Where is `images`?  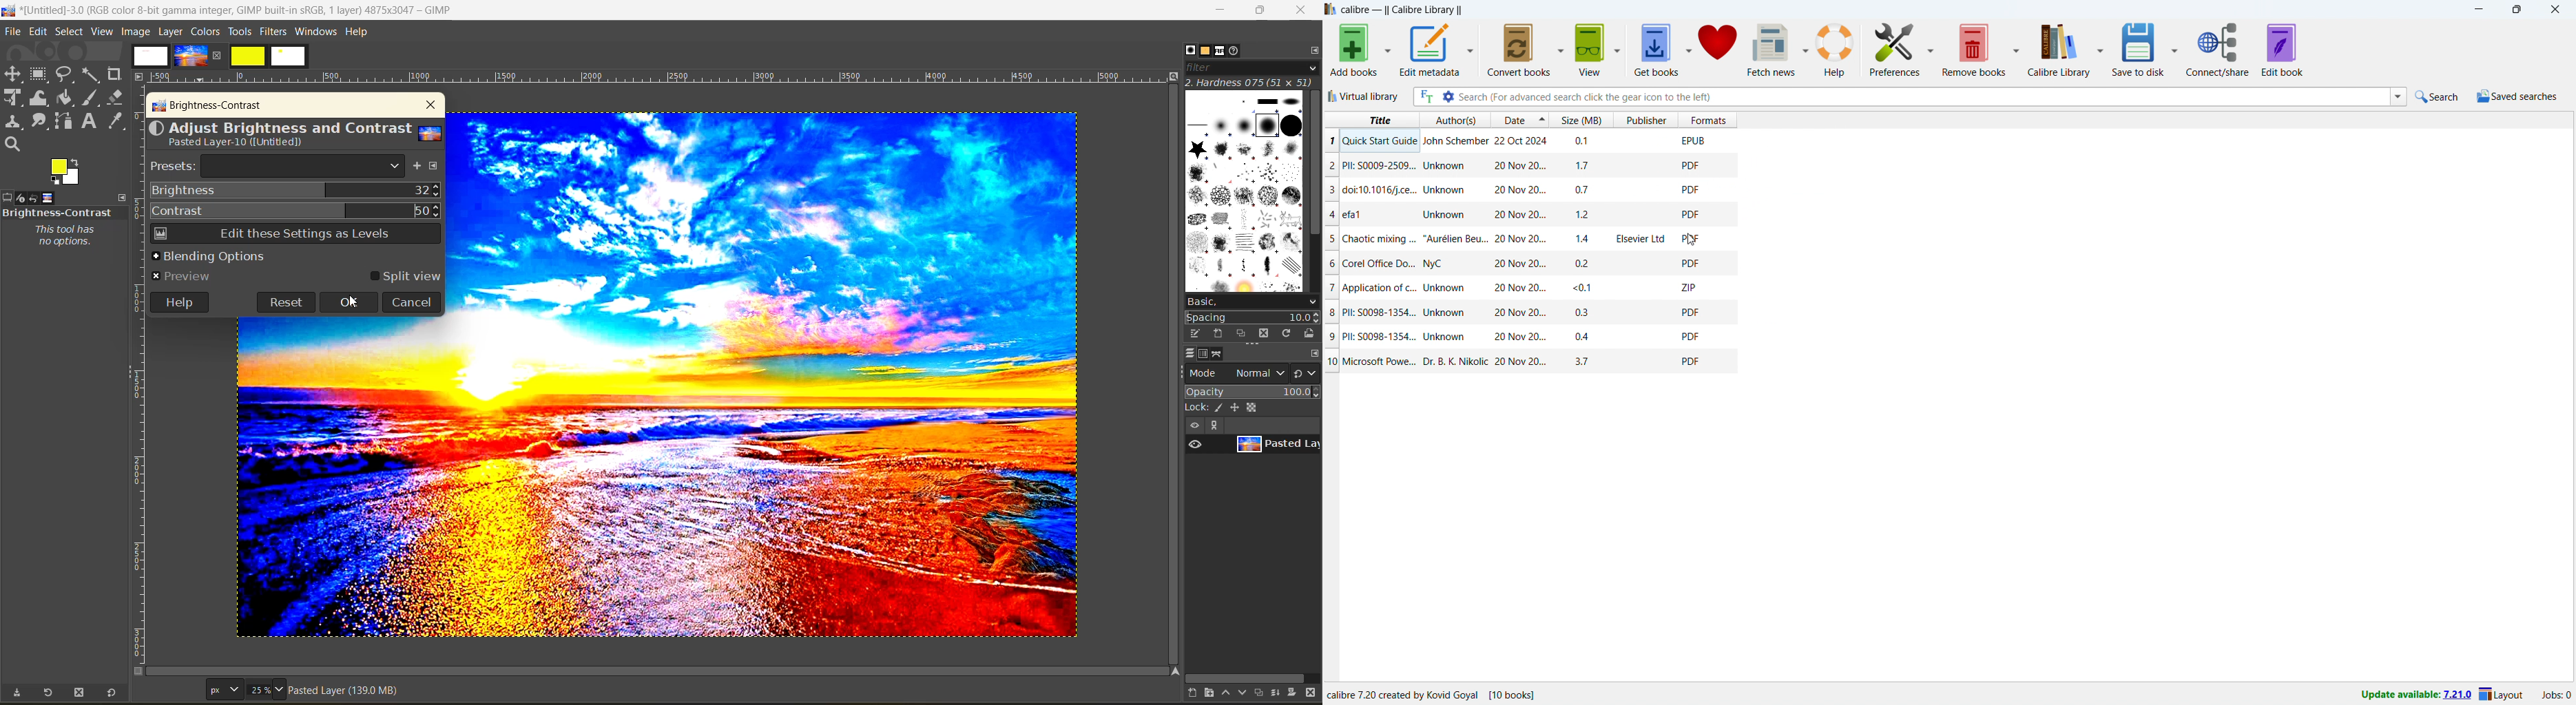 images is located at coordinates (48, 196).